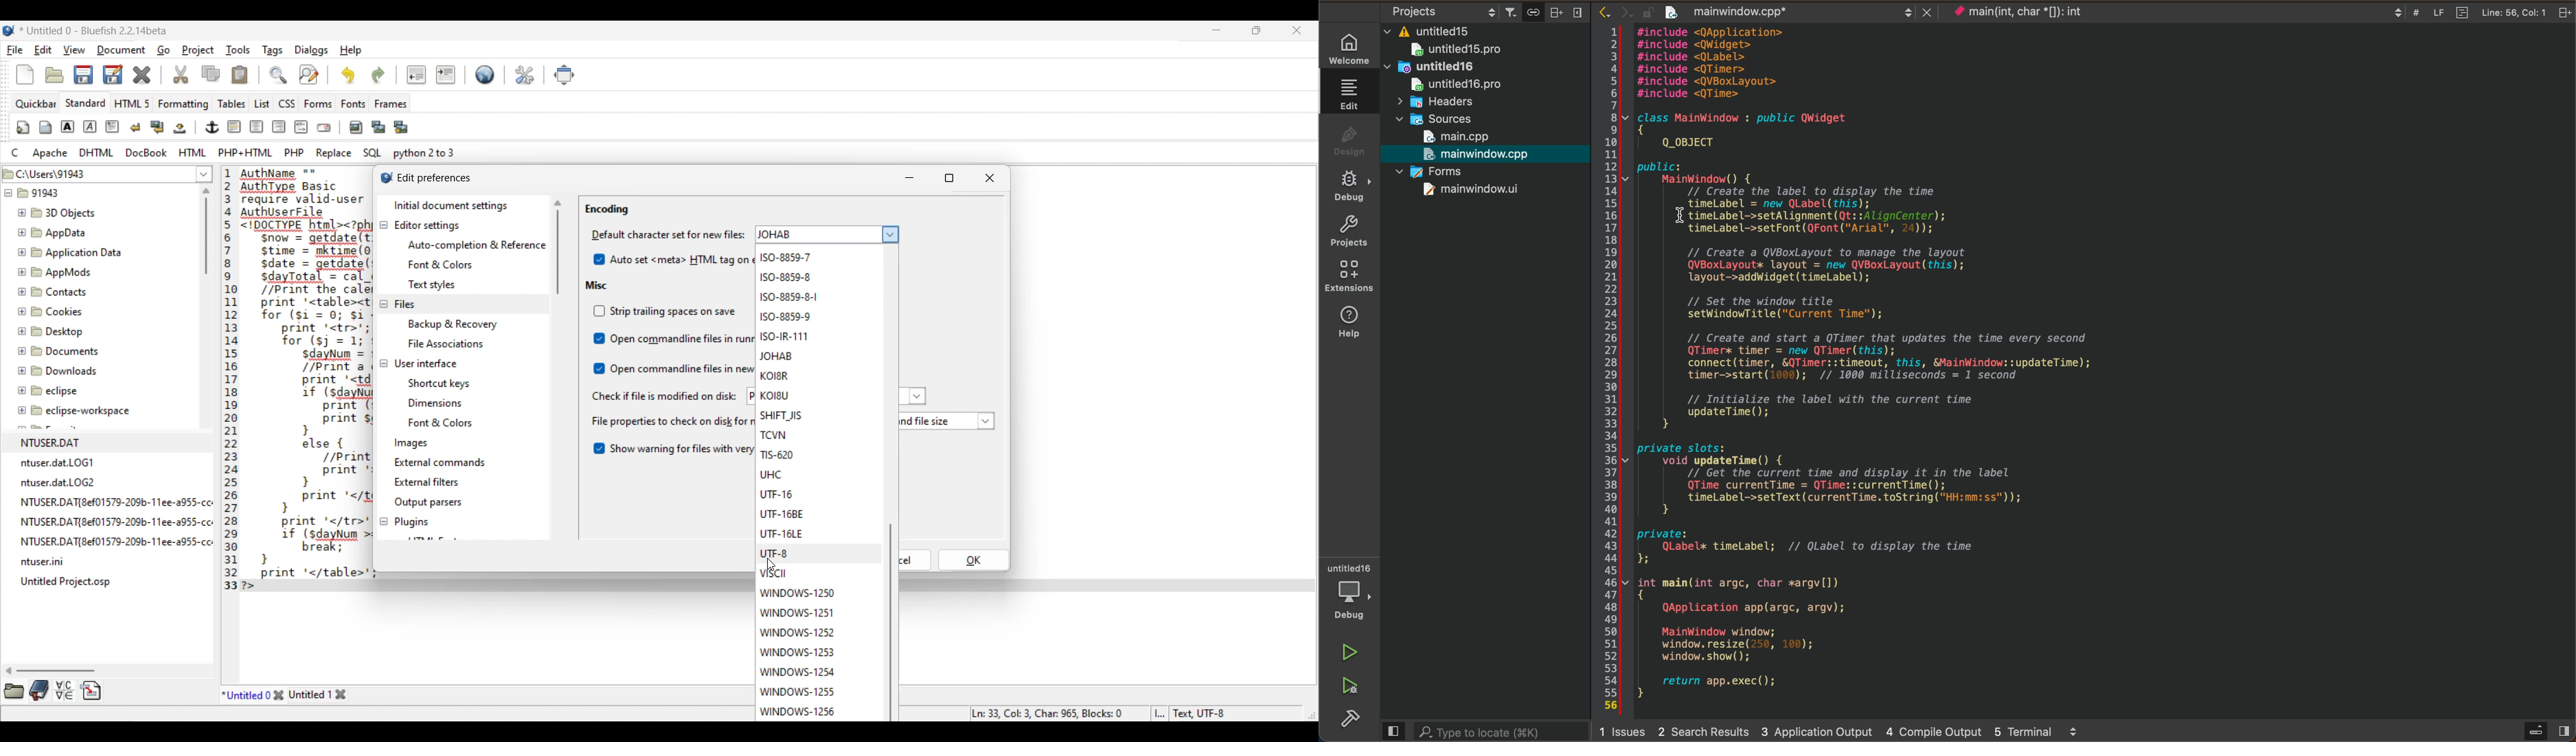 This screenshot has width=2576, height=756. What do you see at coordinates (1554, 12) in the screenshot?
I see `Arrange` at bounding box center [1554, 12].